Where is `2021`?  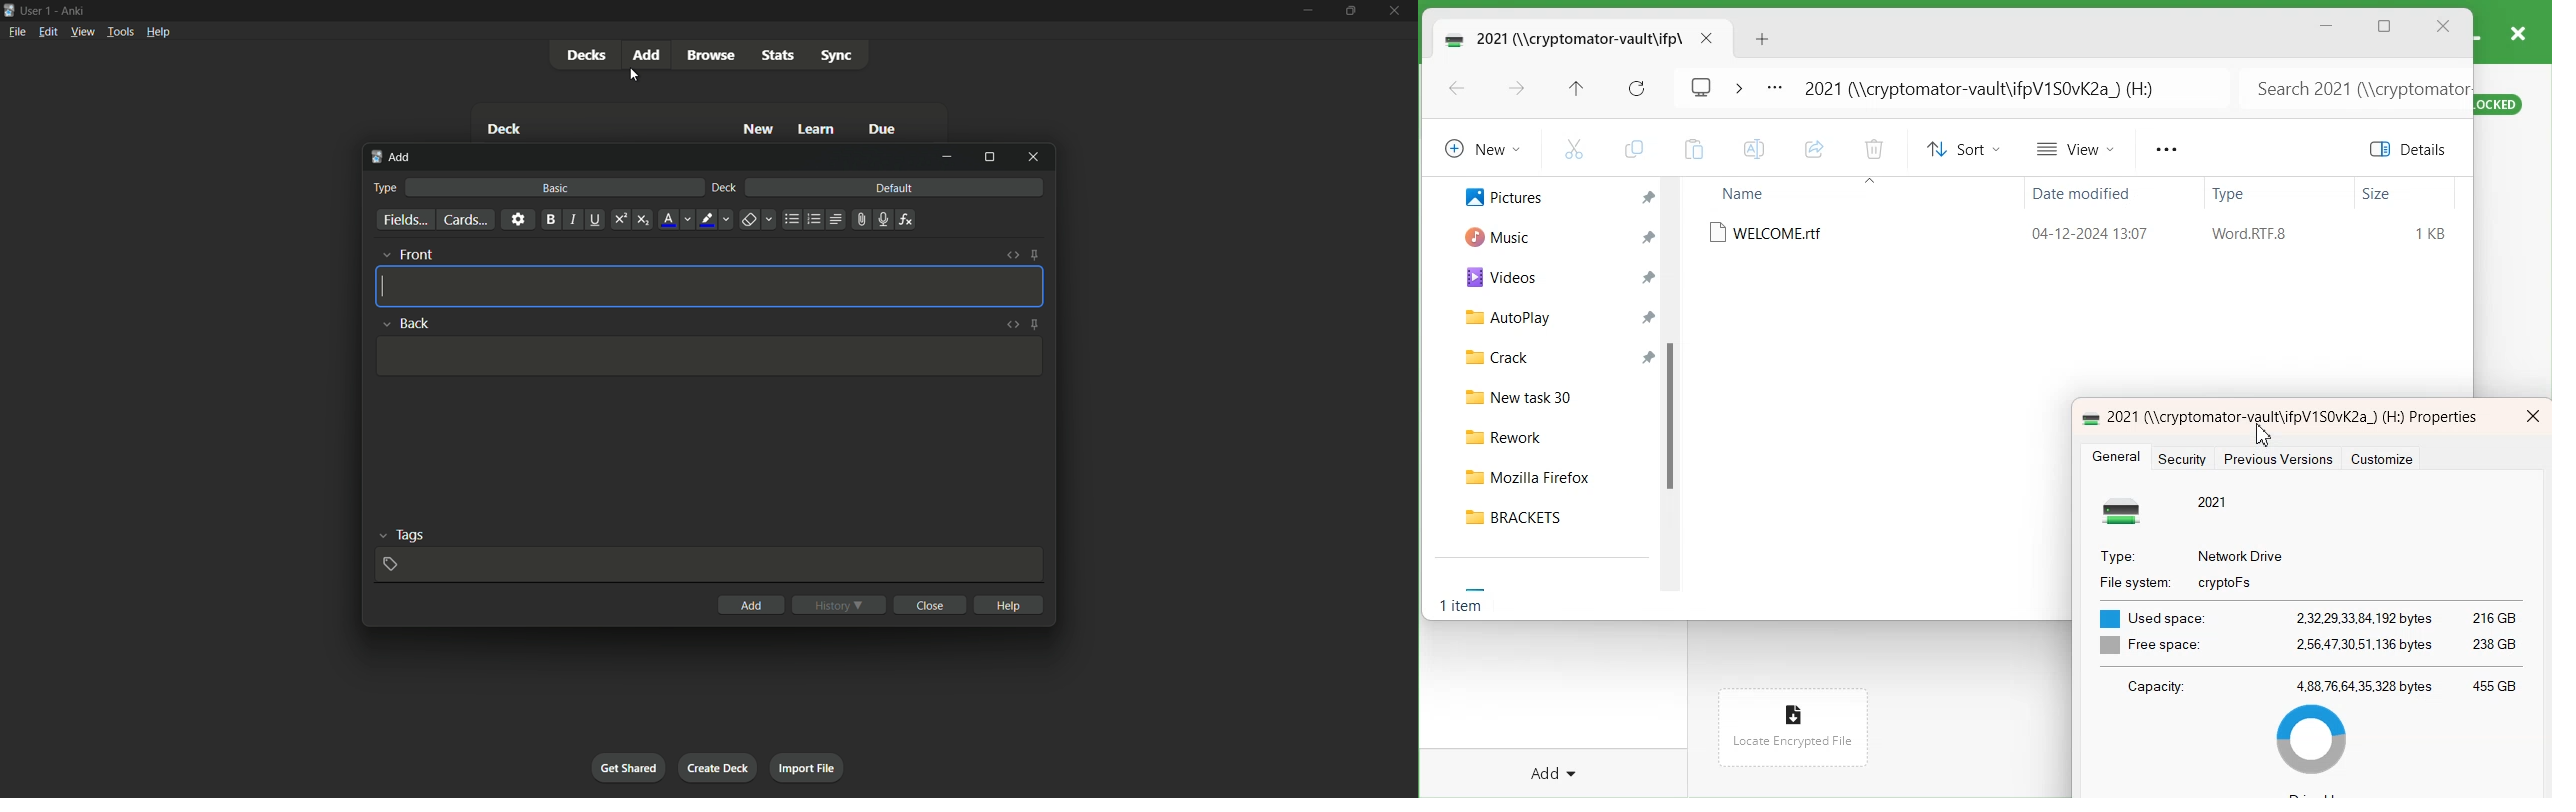 2021 is located at coordinates (2213, 501).